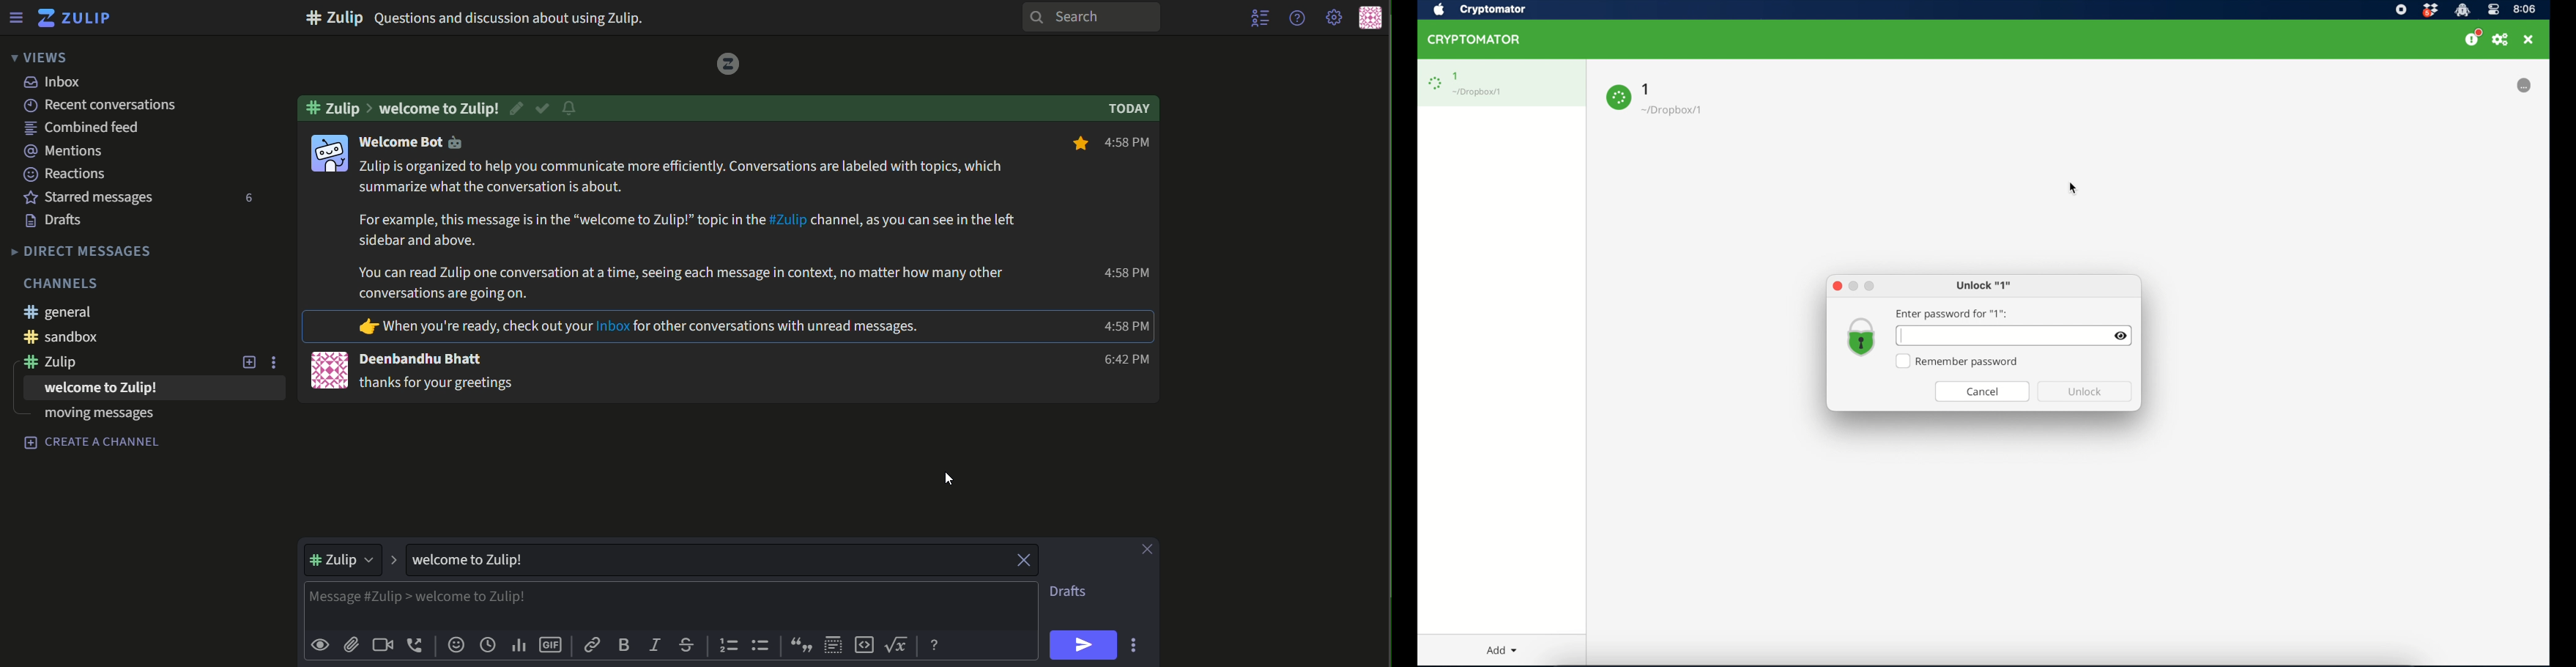 The image size is (2576, 672). I want to click on text, so click(66, 174).